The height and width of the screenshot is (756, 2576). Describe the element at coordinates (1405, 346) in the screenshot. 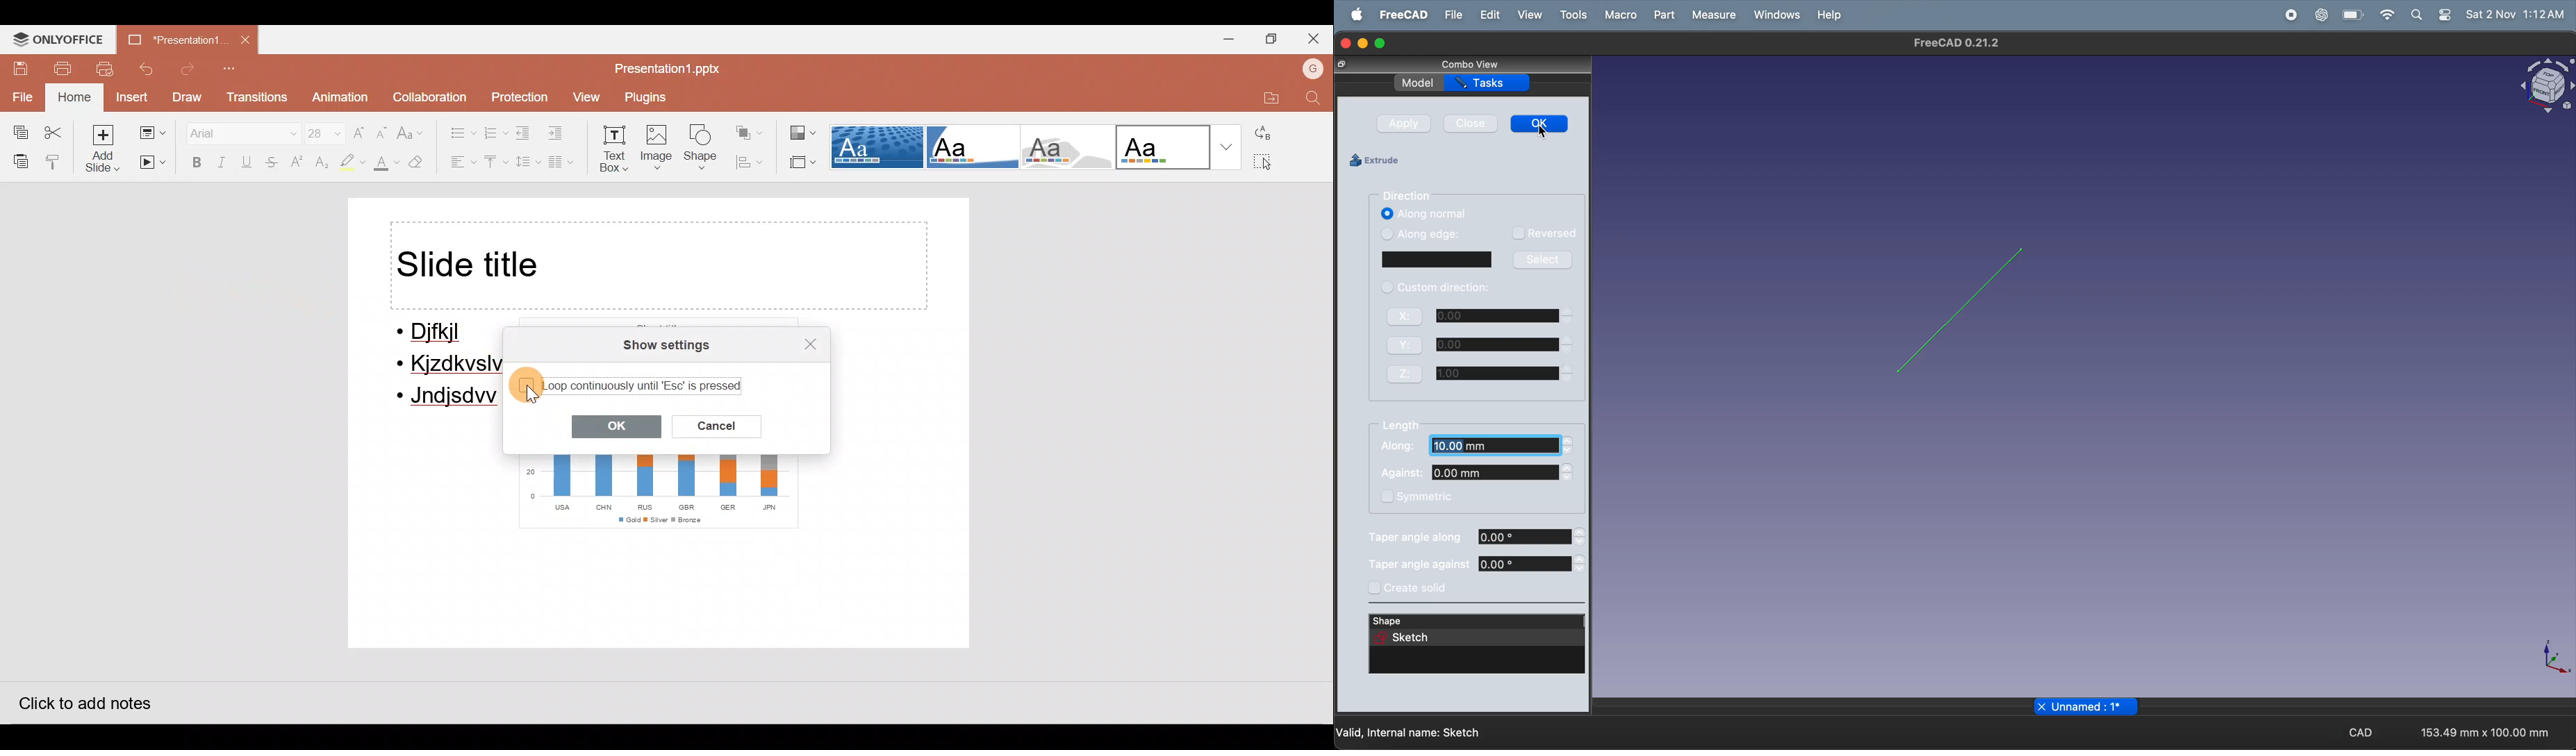

I see `Y:` at that location.